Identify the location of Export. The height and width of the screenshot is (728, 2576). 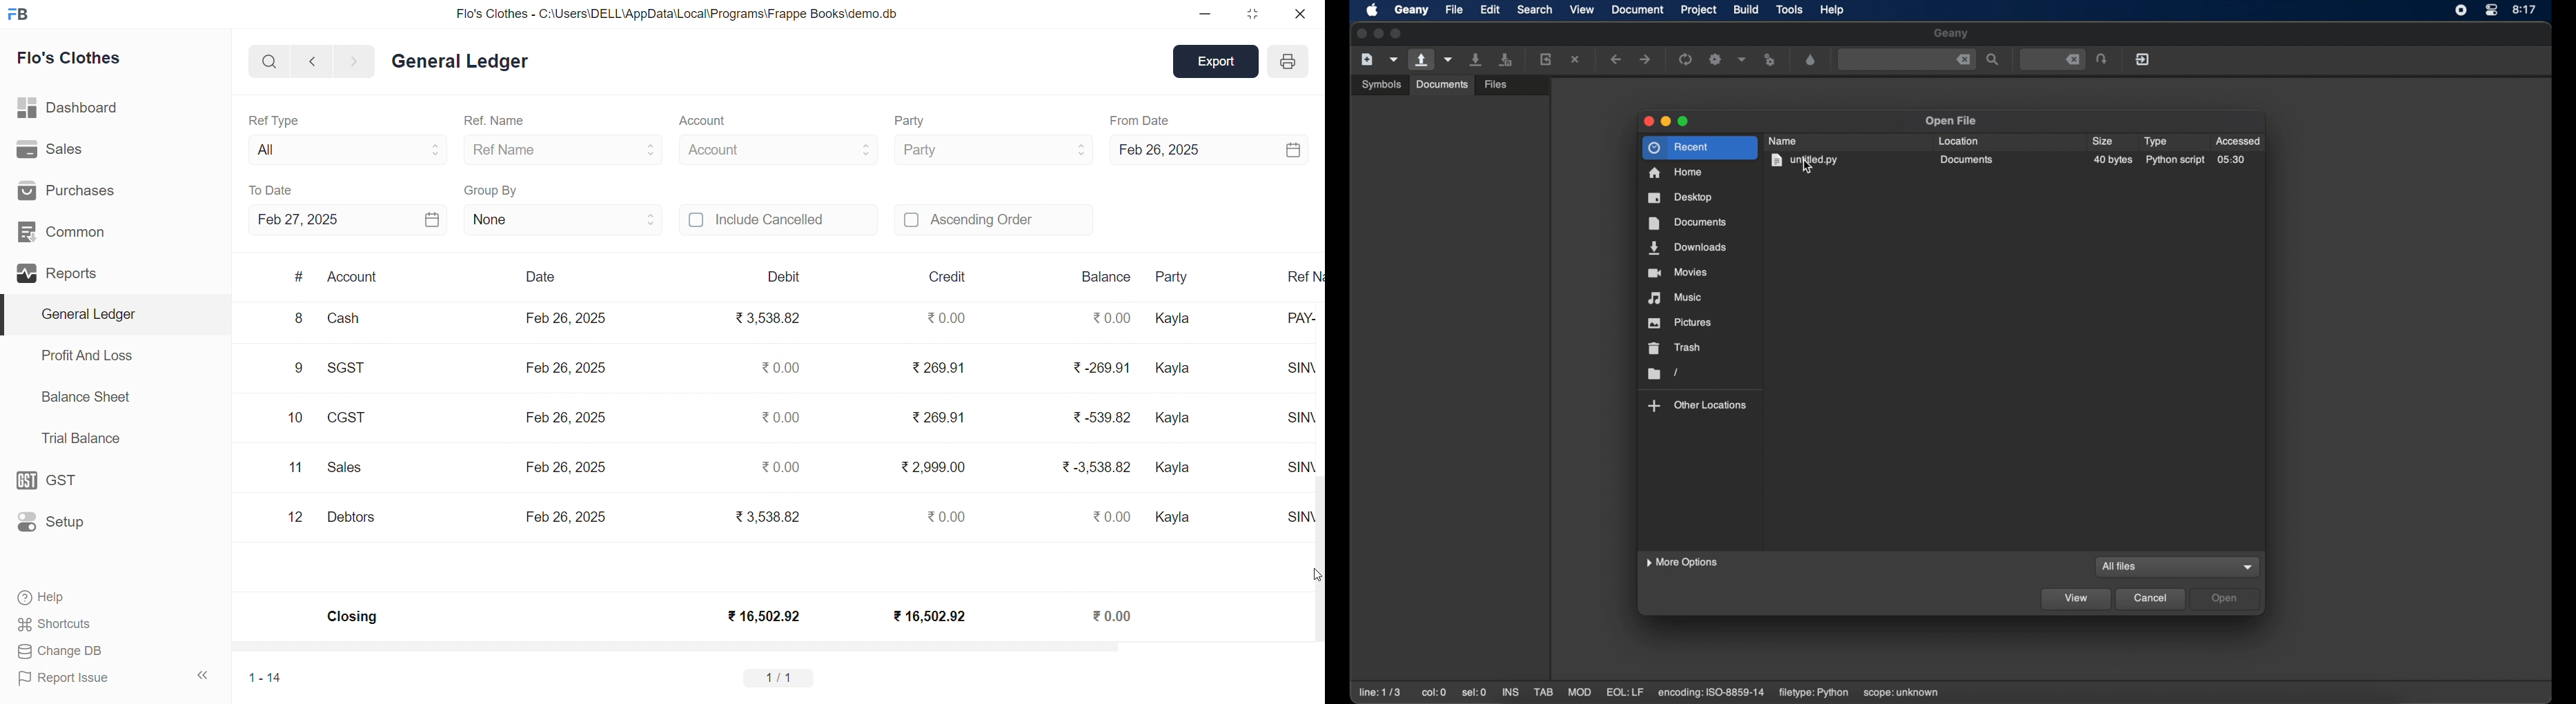
(1219, 60).